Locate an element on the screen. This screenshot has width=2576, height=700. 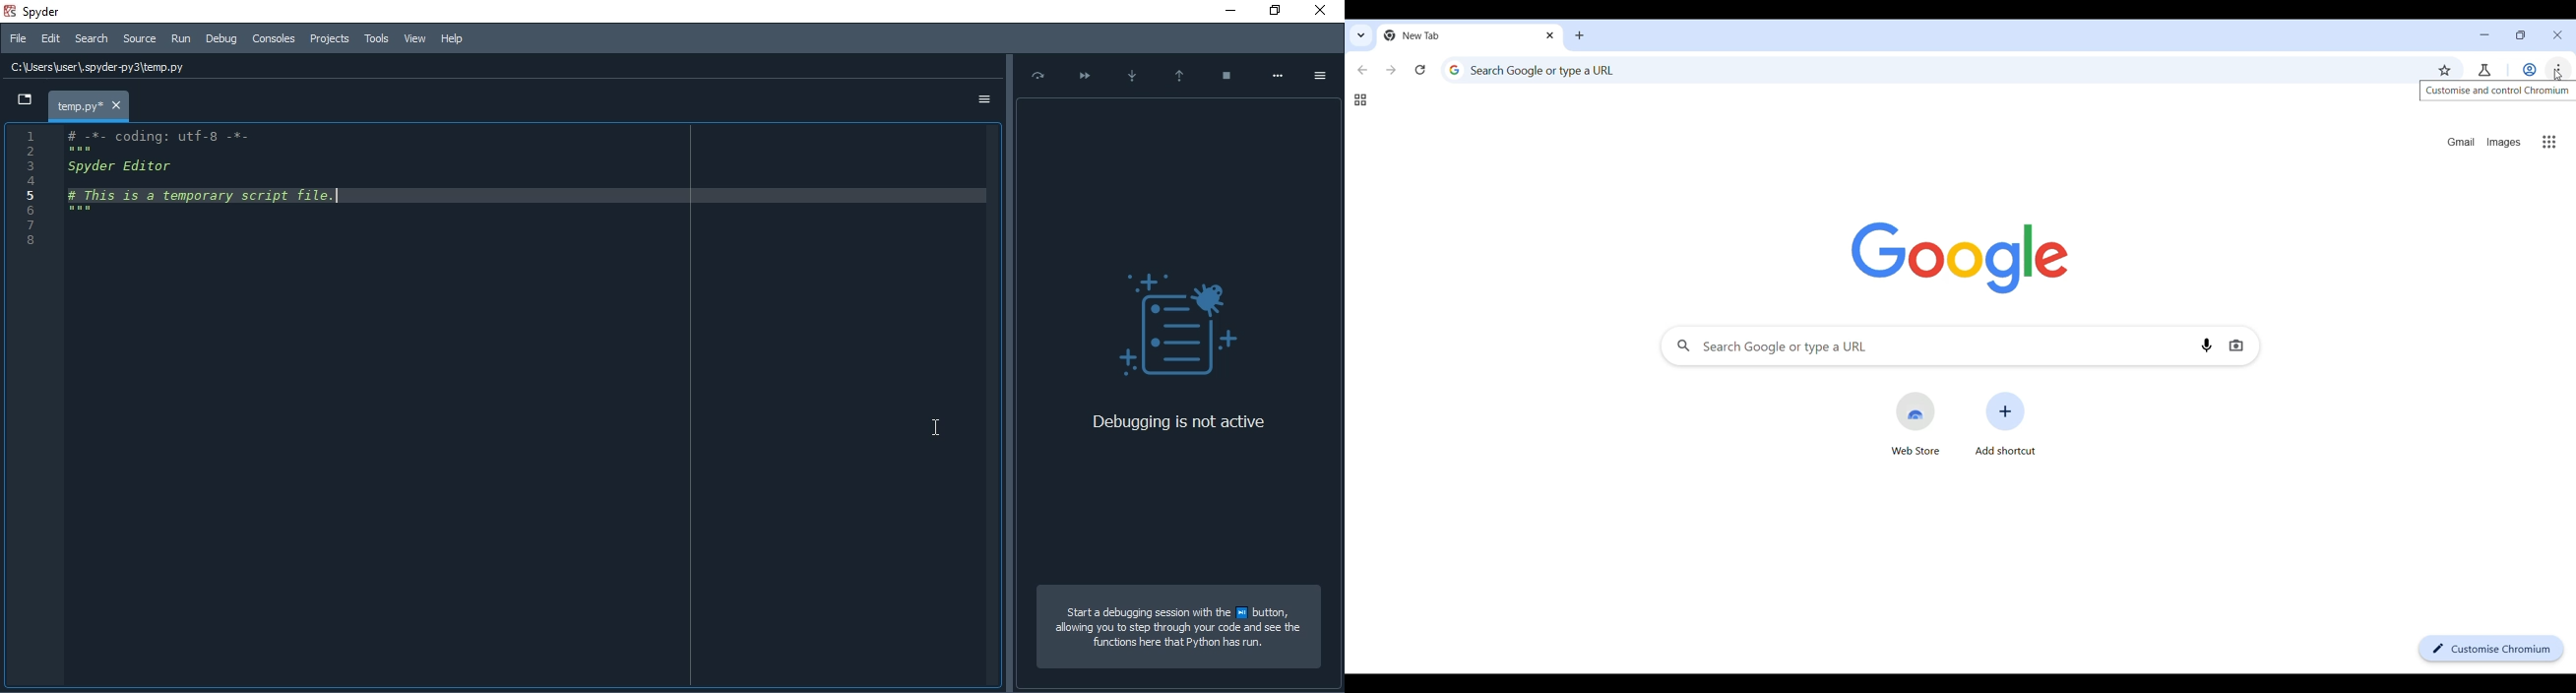
debugging details is located at coordinates (1181, 259).